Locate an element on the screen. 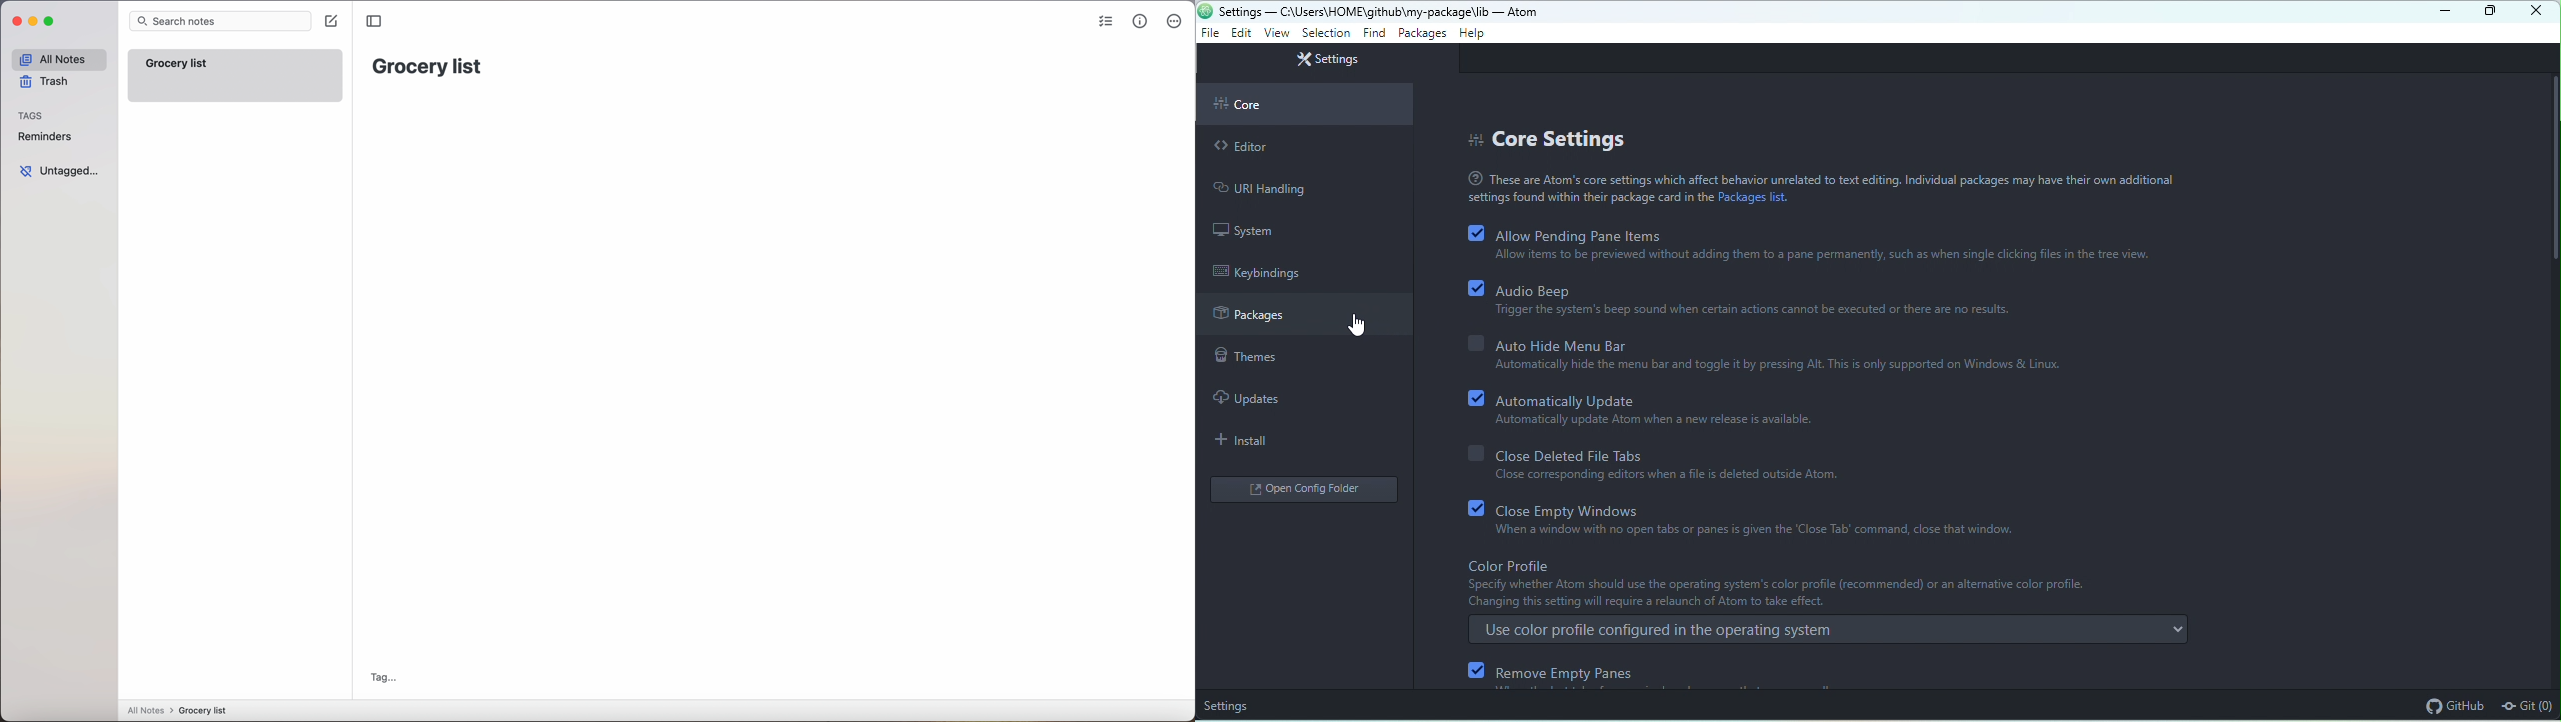 Image resolution: width=2576 pixels, height=728 pixels. checklist is located at coordinates (1106, 22).